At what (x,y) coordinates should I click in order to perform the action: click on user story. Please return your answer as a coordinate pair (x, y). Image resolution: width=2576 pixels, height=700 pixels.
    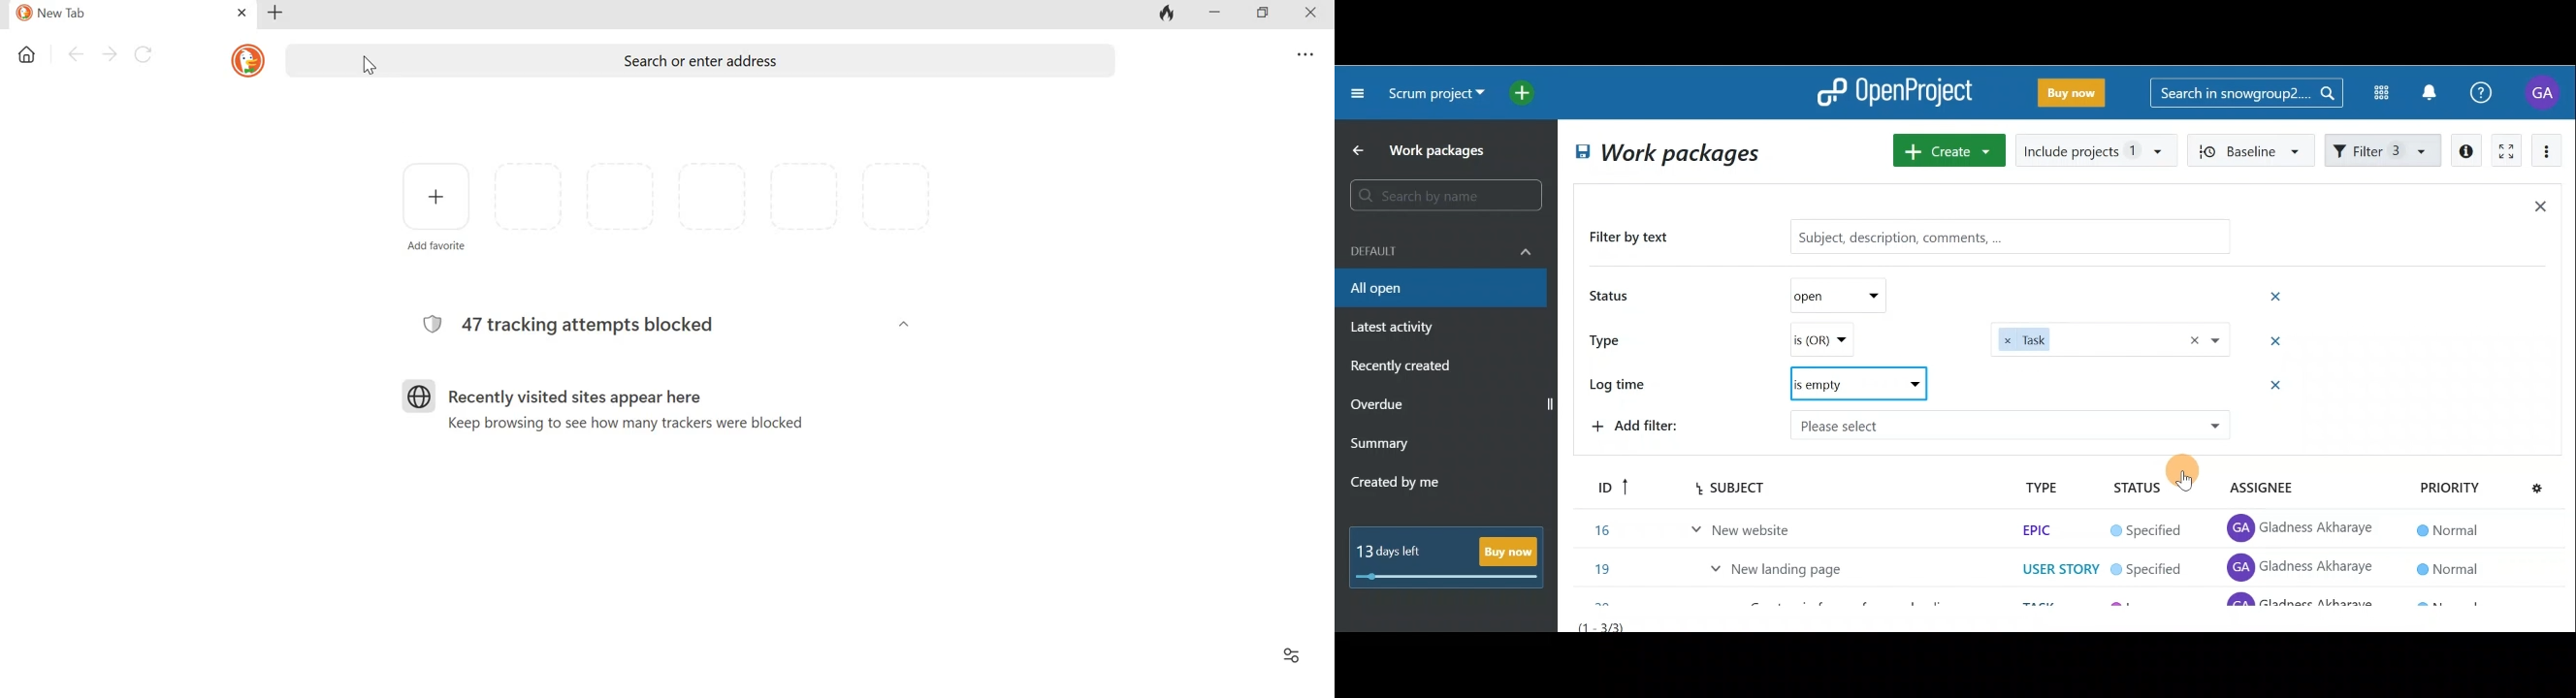
    Looking at the image, I should click on (2060, 525).